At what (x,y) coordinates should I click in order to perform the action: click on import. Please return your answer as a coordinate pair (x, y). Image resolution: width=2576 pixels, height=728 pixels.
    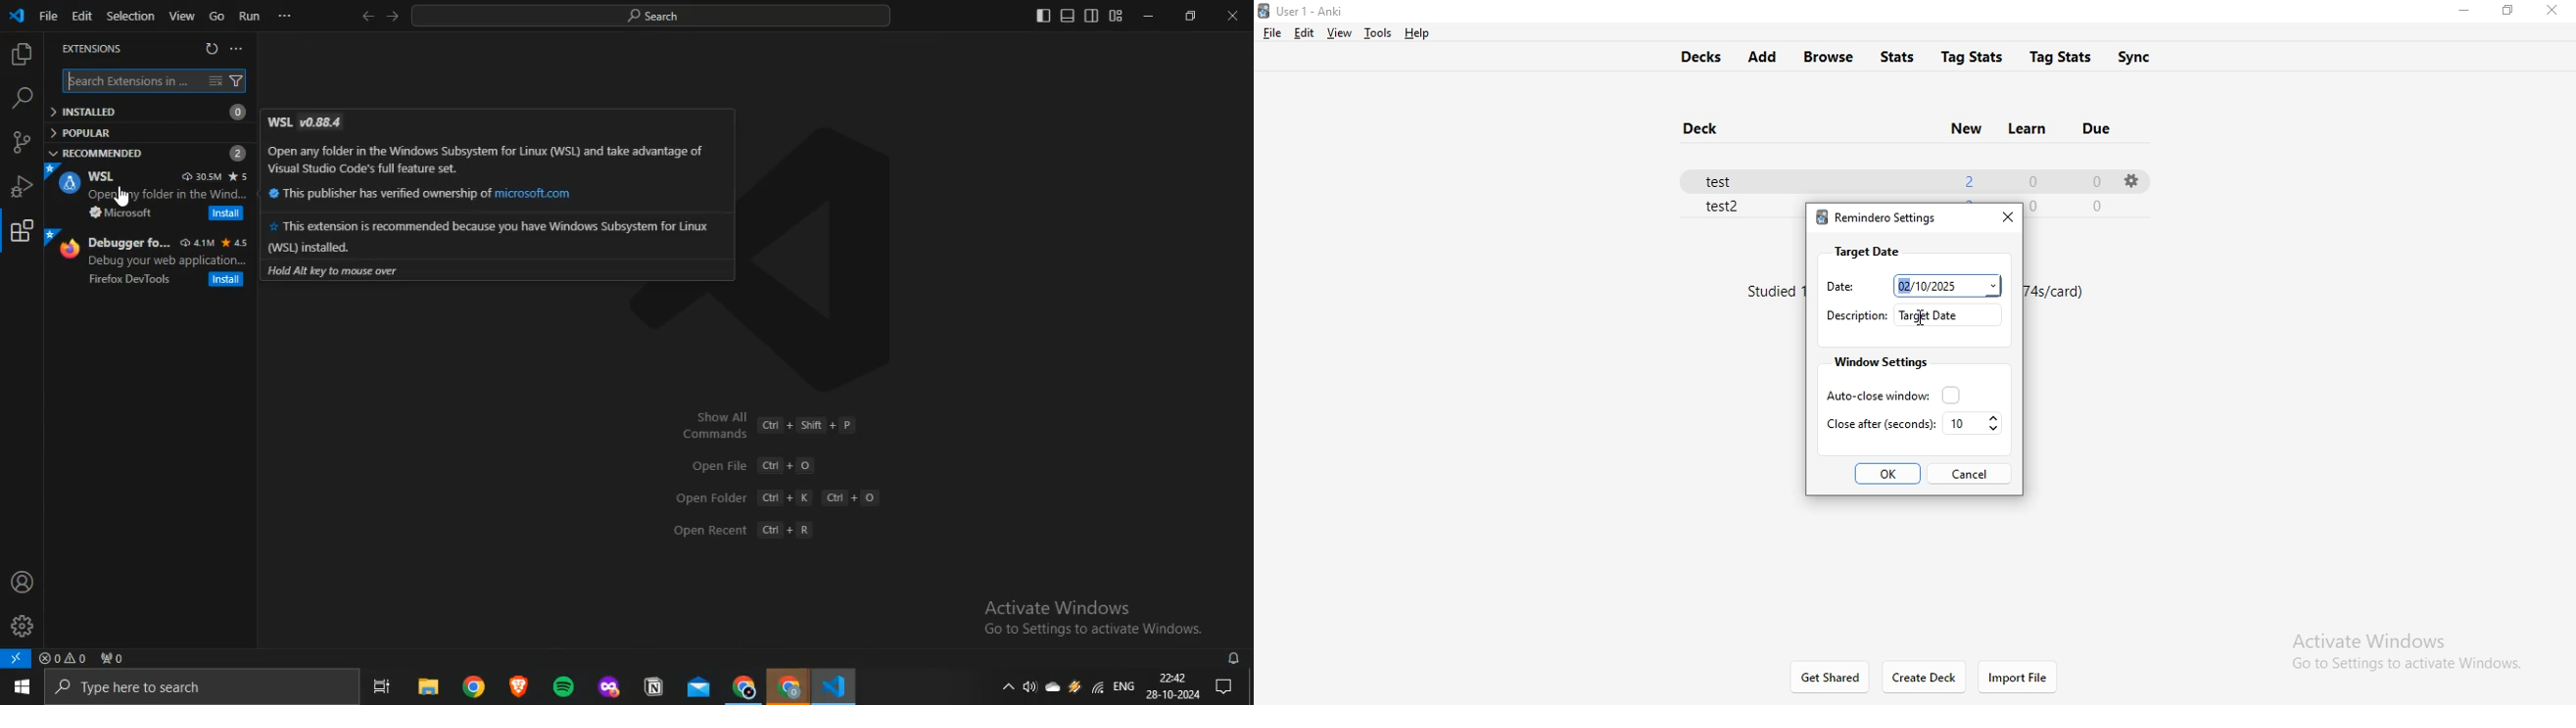
    Looking at the image, I should click on (2018, 678).